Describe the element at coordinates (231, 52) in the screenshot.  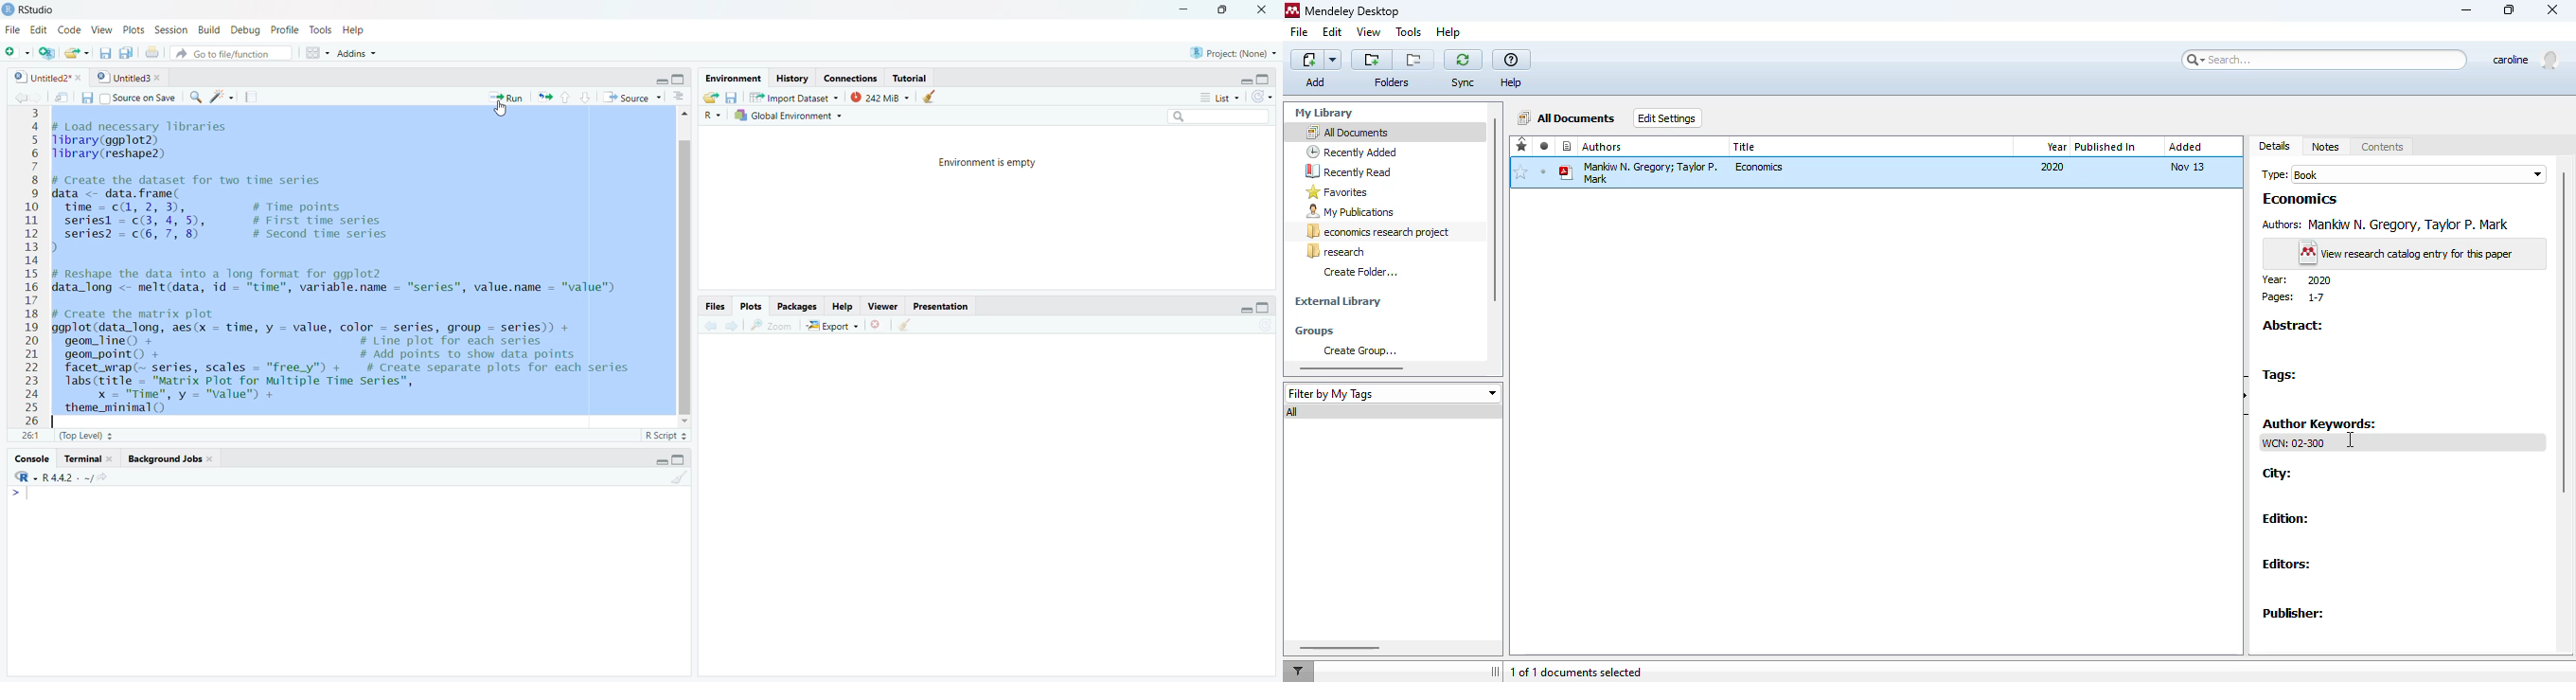
I see `A Go to file/function` at that location.